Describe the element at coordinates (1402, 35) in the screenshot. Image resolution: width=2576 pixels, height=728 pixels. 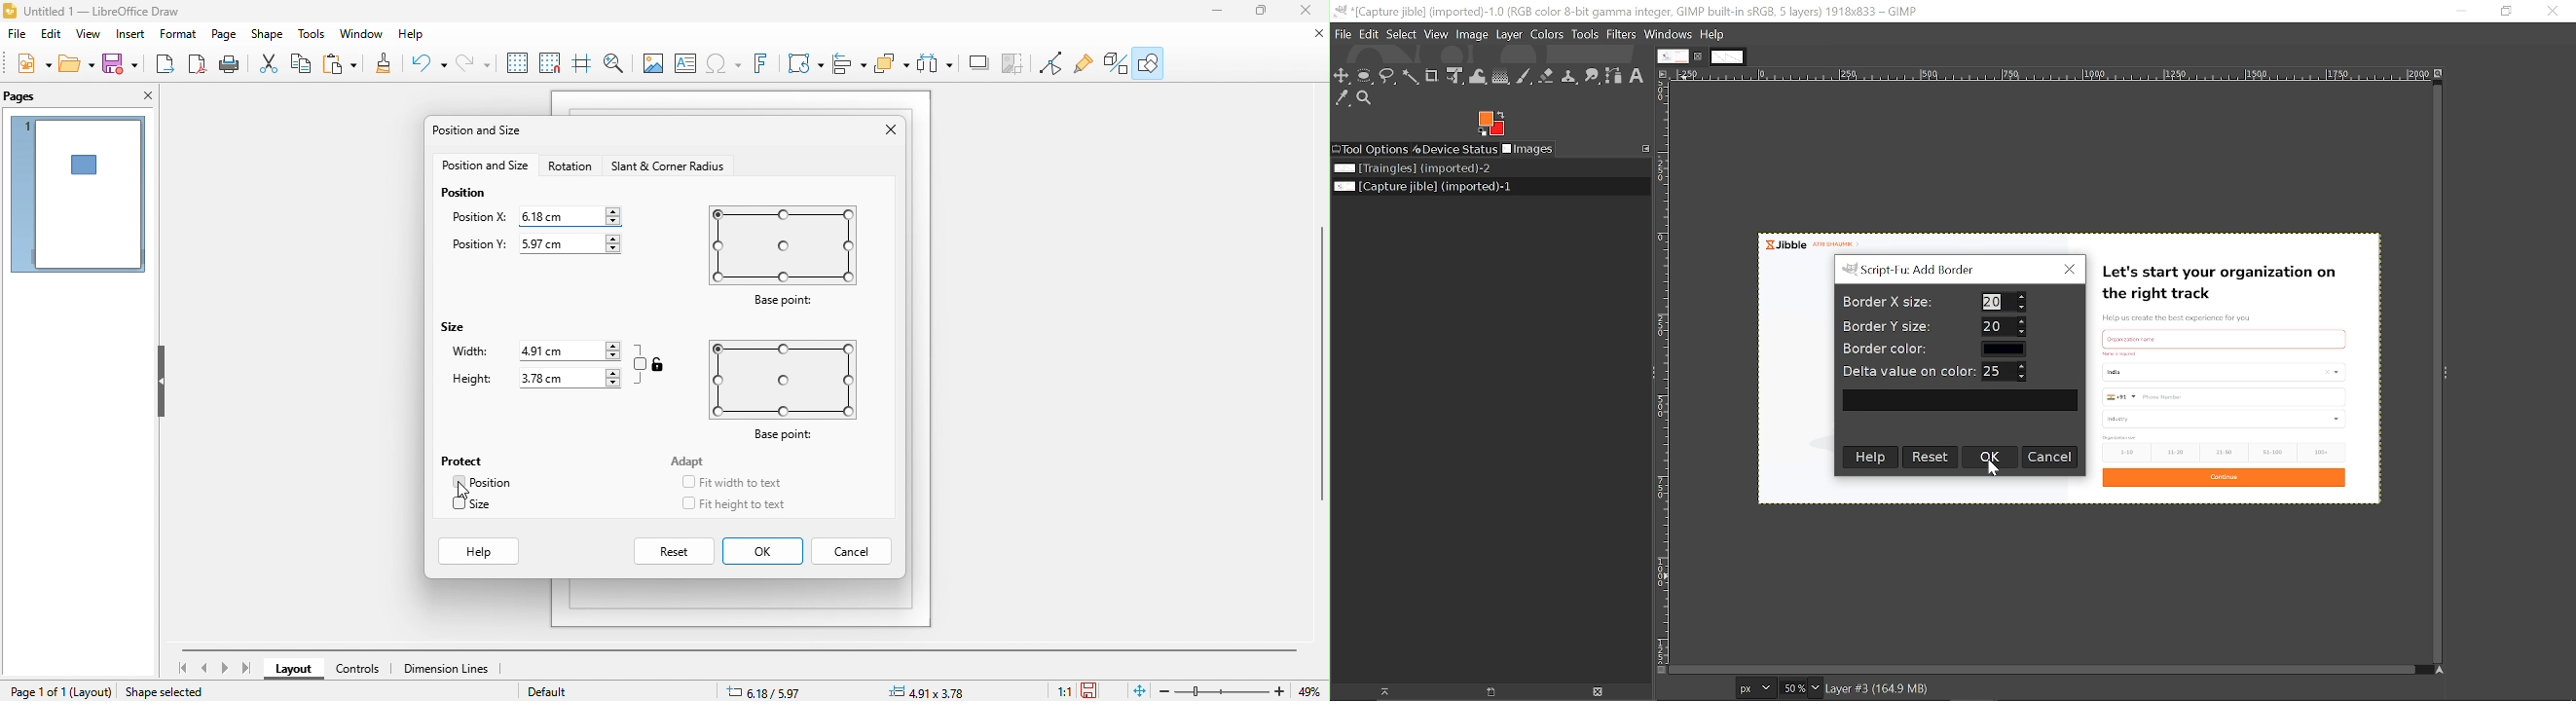
I see `Select` at that location.